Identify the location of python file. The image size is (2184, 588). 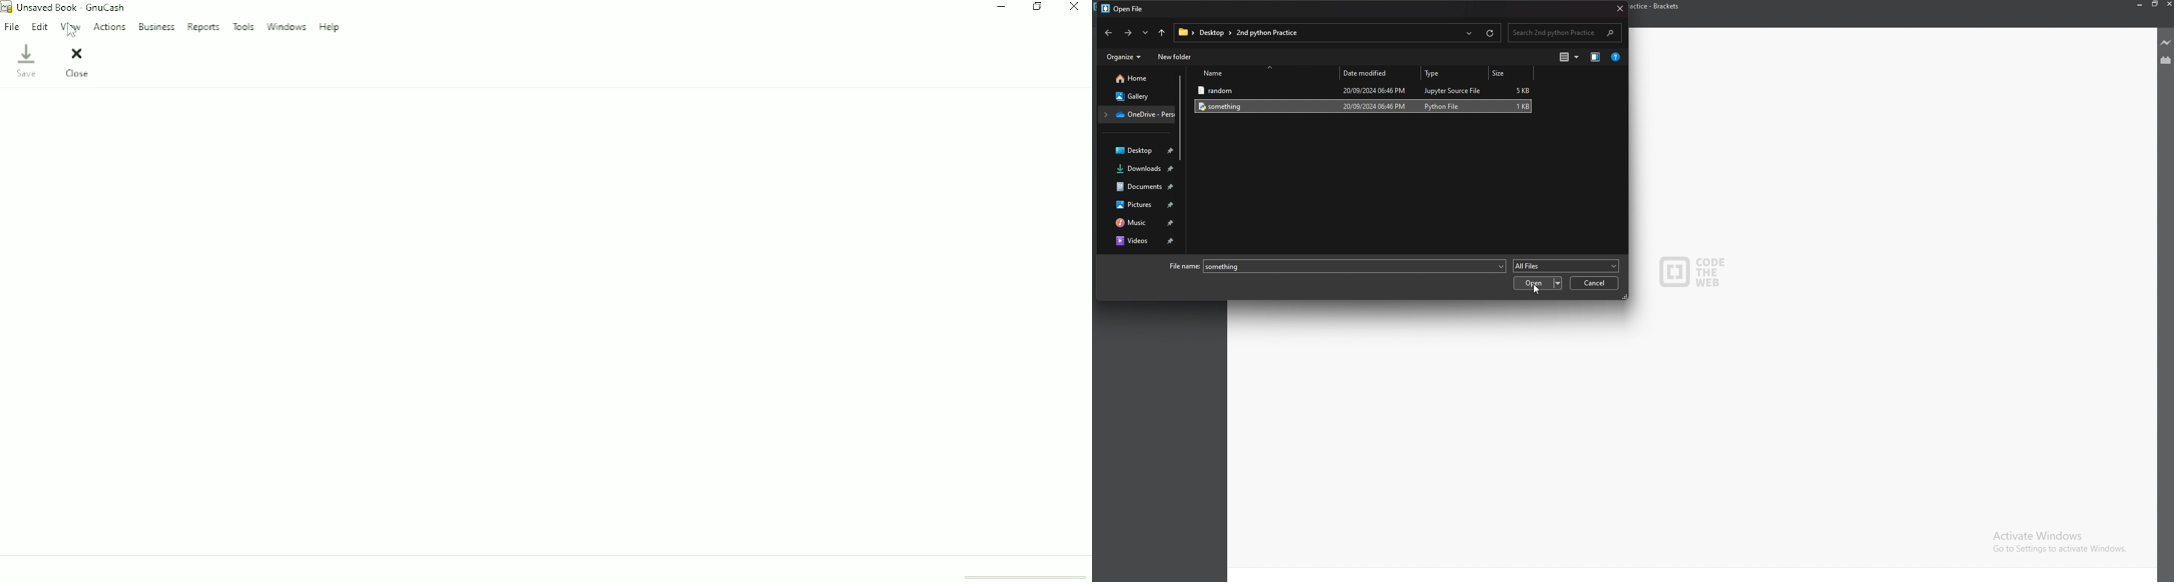
(1443, 105).